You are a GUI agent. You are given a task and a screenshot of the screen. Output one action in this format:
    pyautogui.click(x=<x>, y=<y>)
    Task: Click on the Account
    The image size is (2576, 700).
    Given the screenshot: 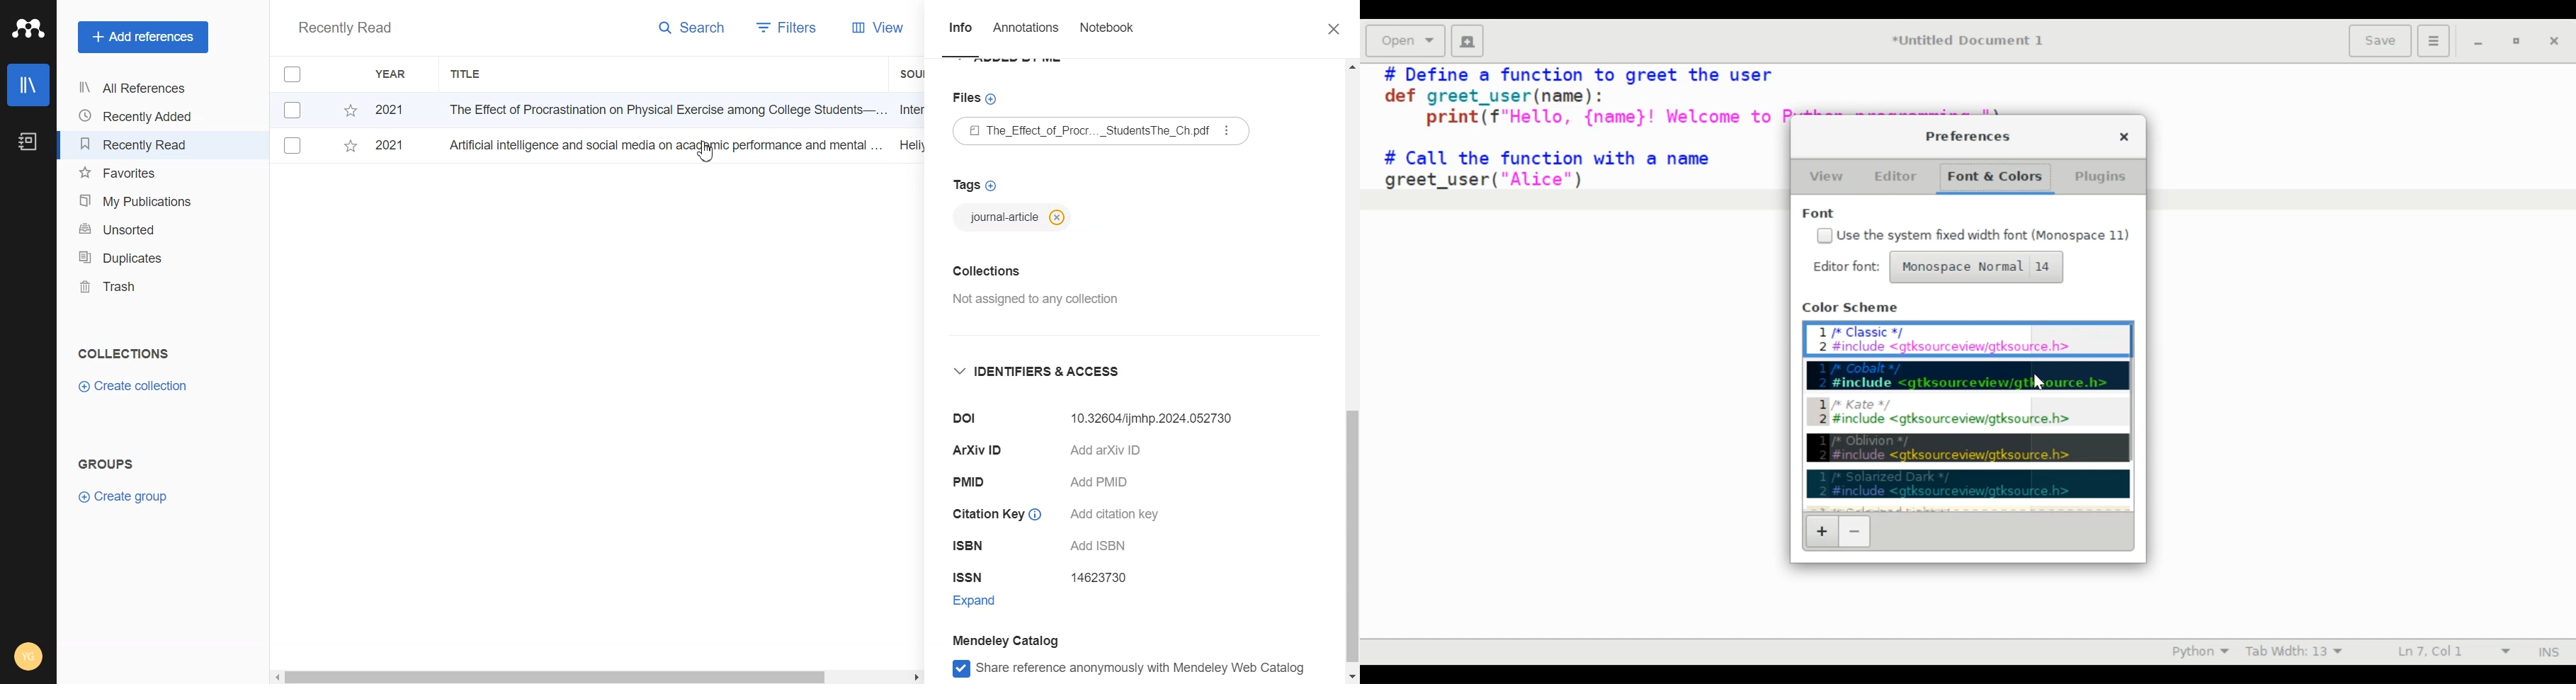 What is the action you would take?
    pyautogui.click(x=30, y=655)
    